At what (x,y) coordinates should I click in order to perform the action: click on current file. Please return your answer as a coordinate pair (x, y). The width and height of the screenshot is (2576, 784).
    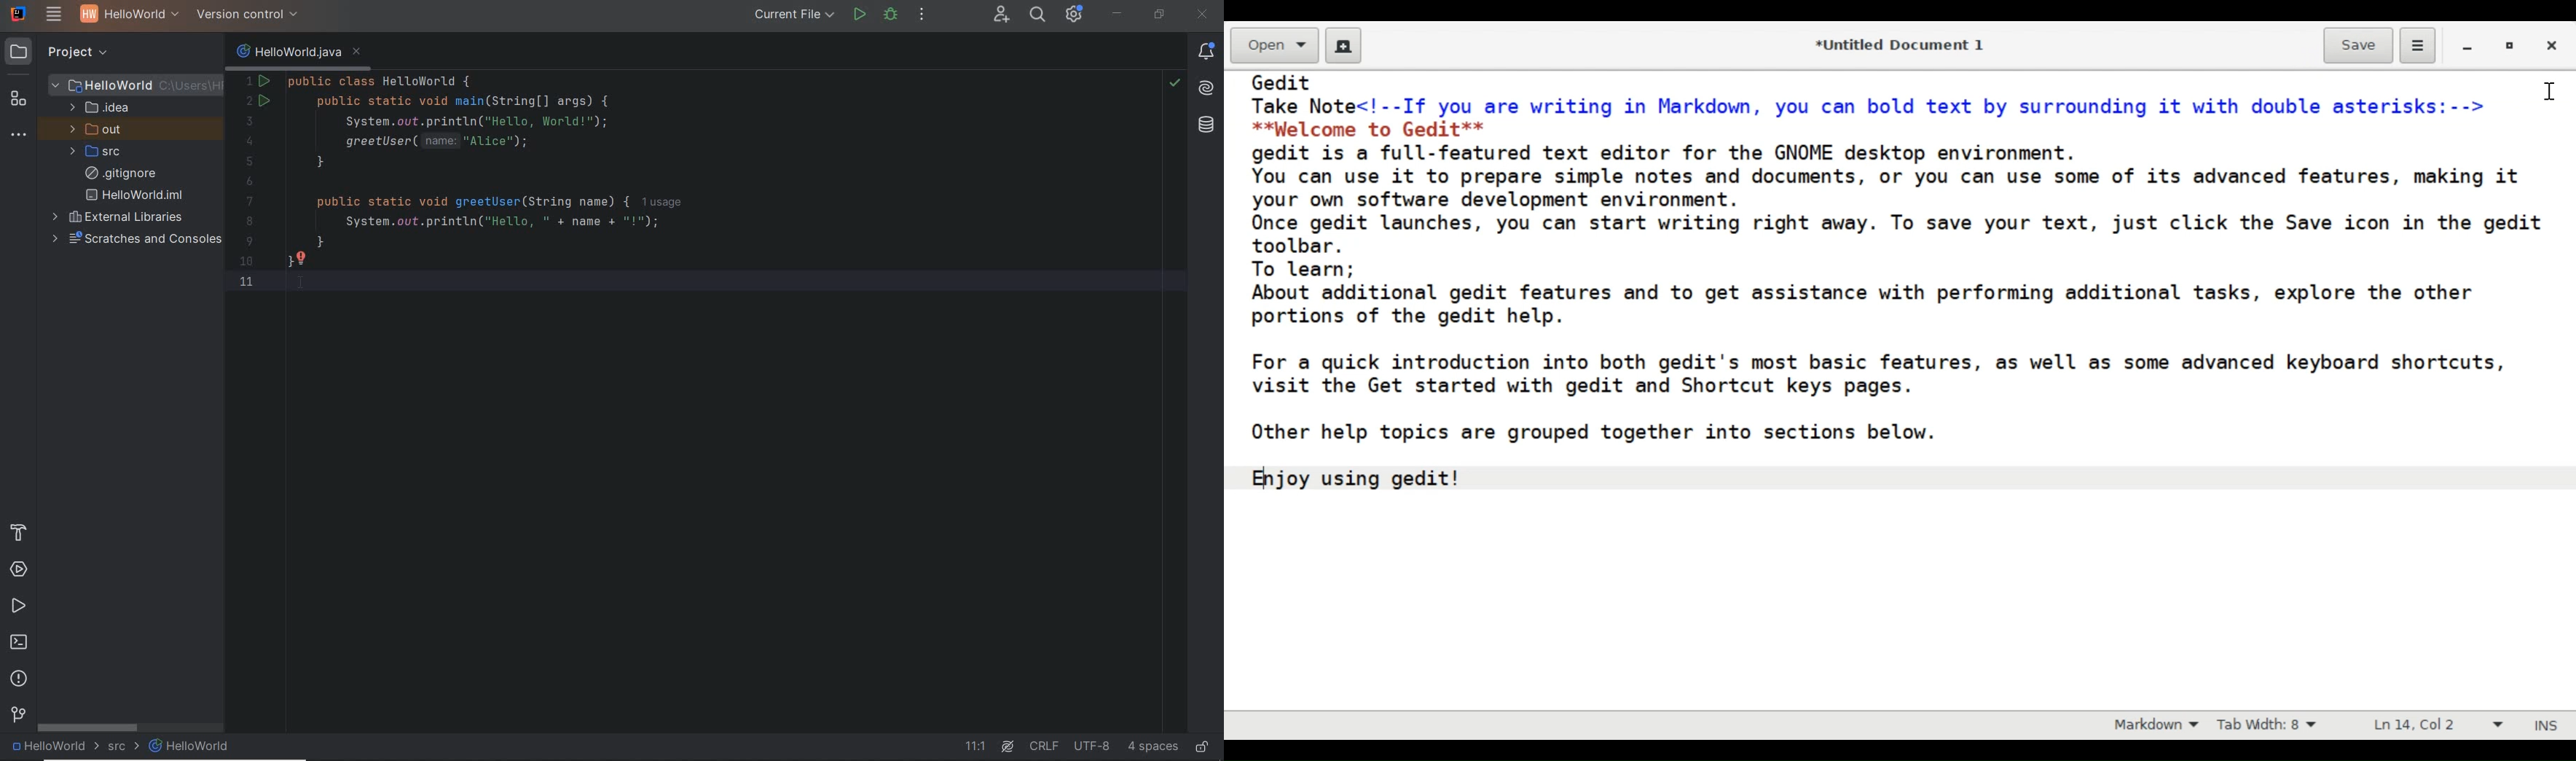
    Looking at the image, I should click on (793, 14).